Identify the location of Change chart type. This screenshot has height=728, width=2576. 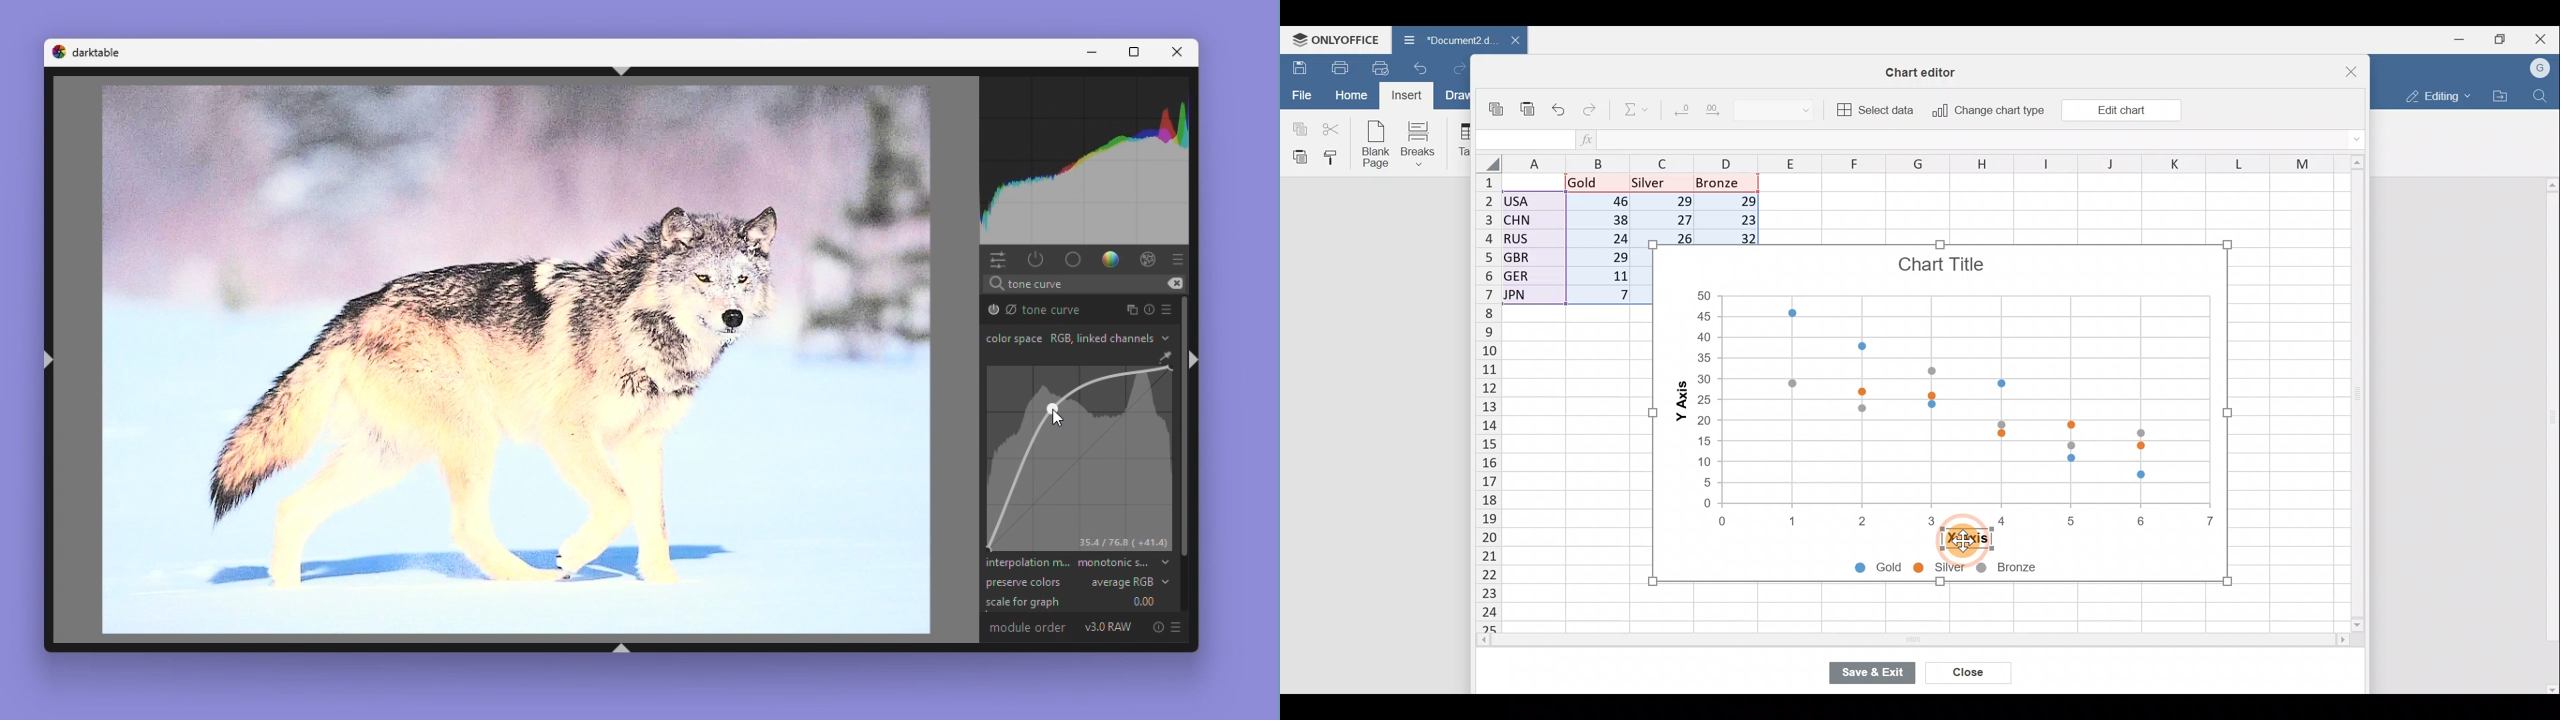
(1988, 111).